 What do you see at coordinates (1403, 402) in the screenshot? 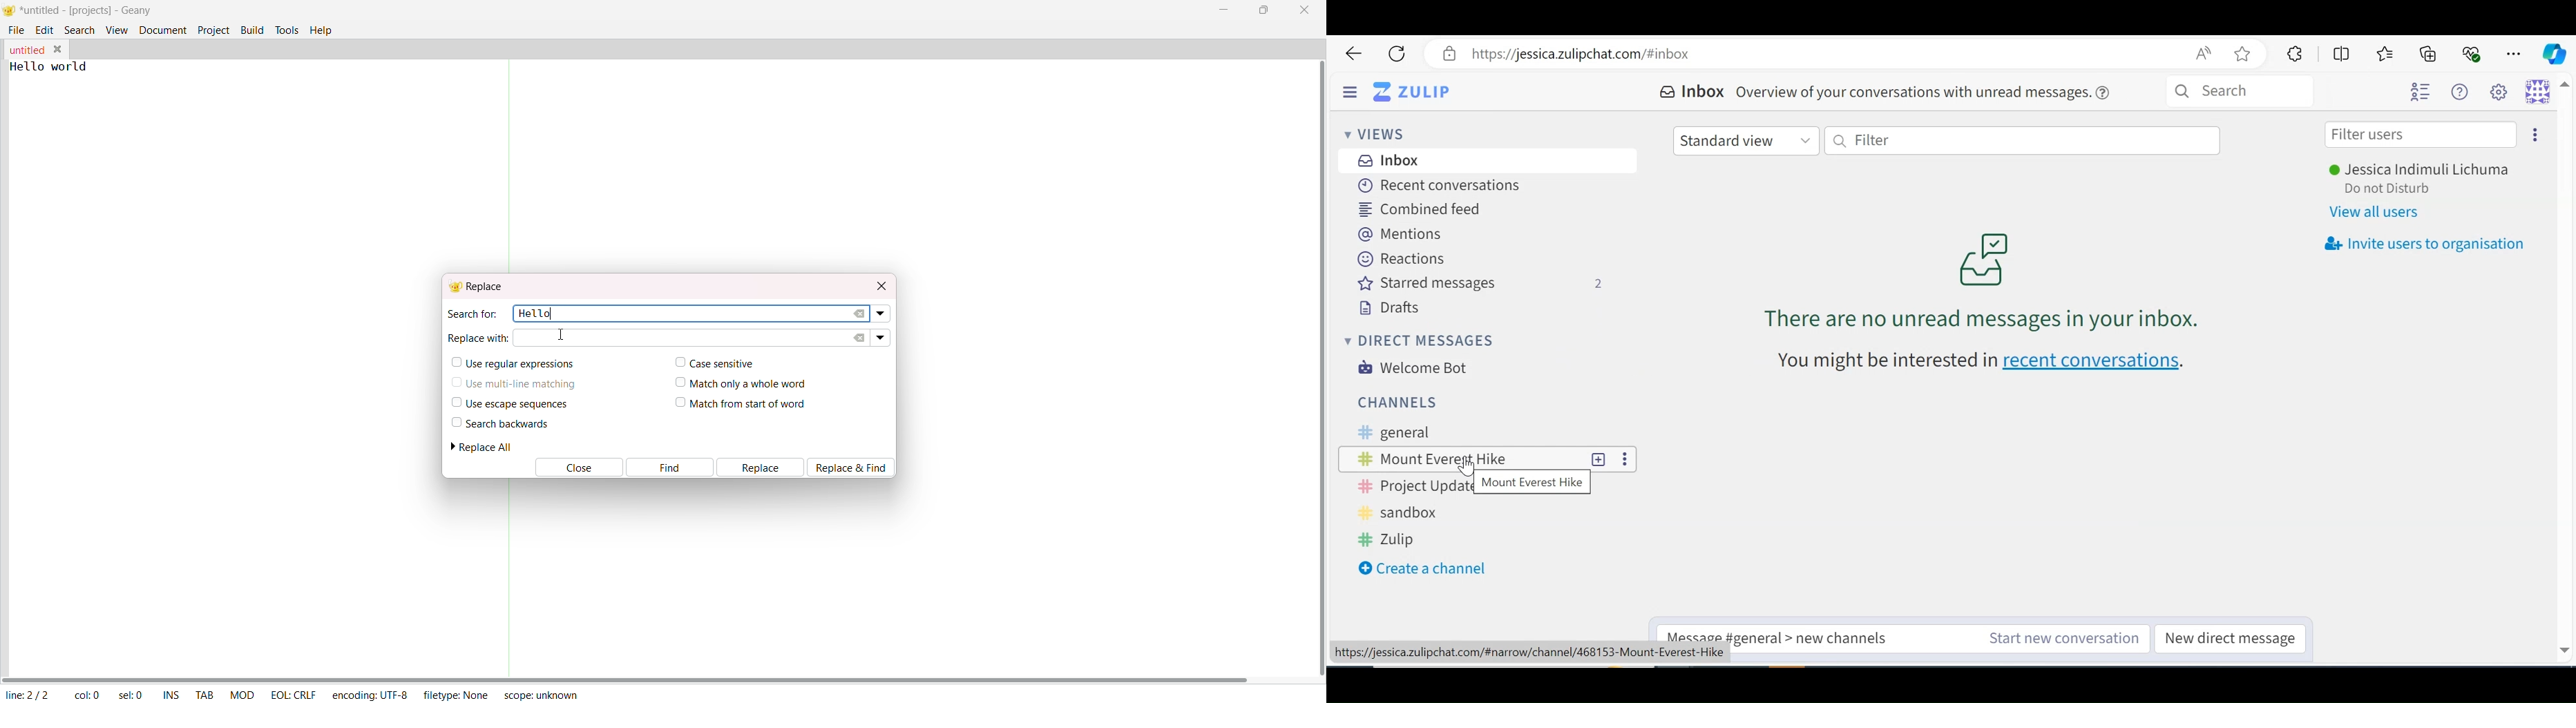
I see `Channels` at bounding box center [1403, 402].